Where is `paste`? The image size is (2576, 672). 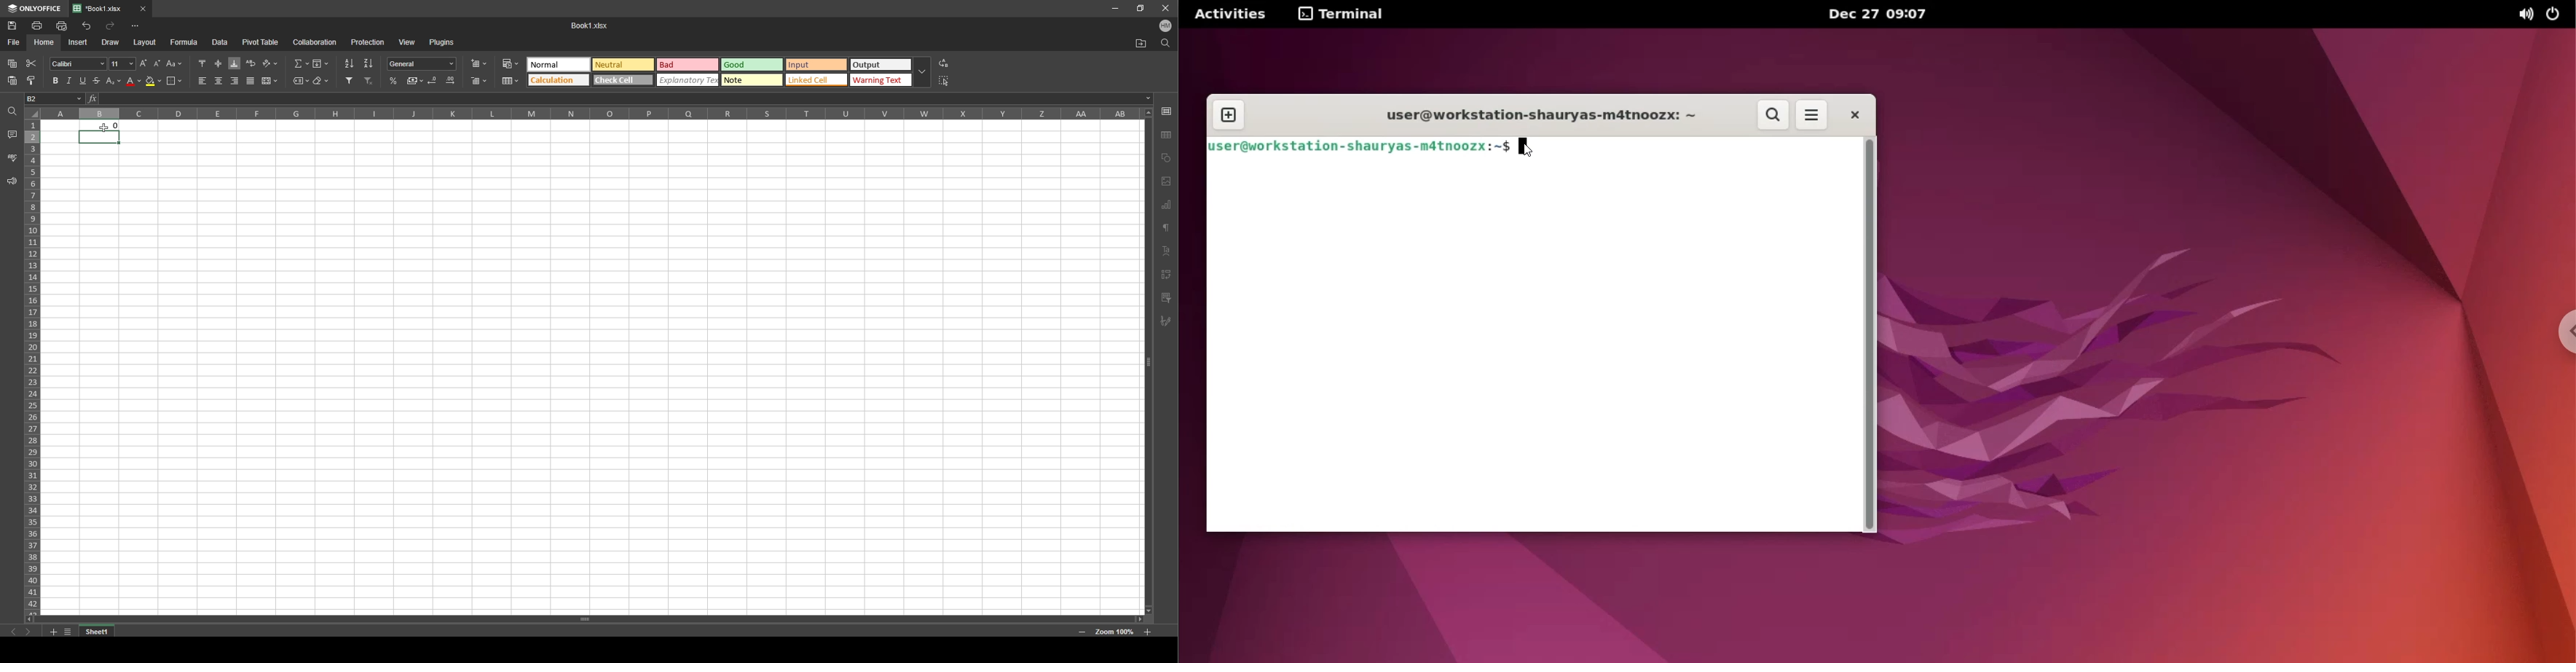
paste is located at coordinates (12, 64).